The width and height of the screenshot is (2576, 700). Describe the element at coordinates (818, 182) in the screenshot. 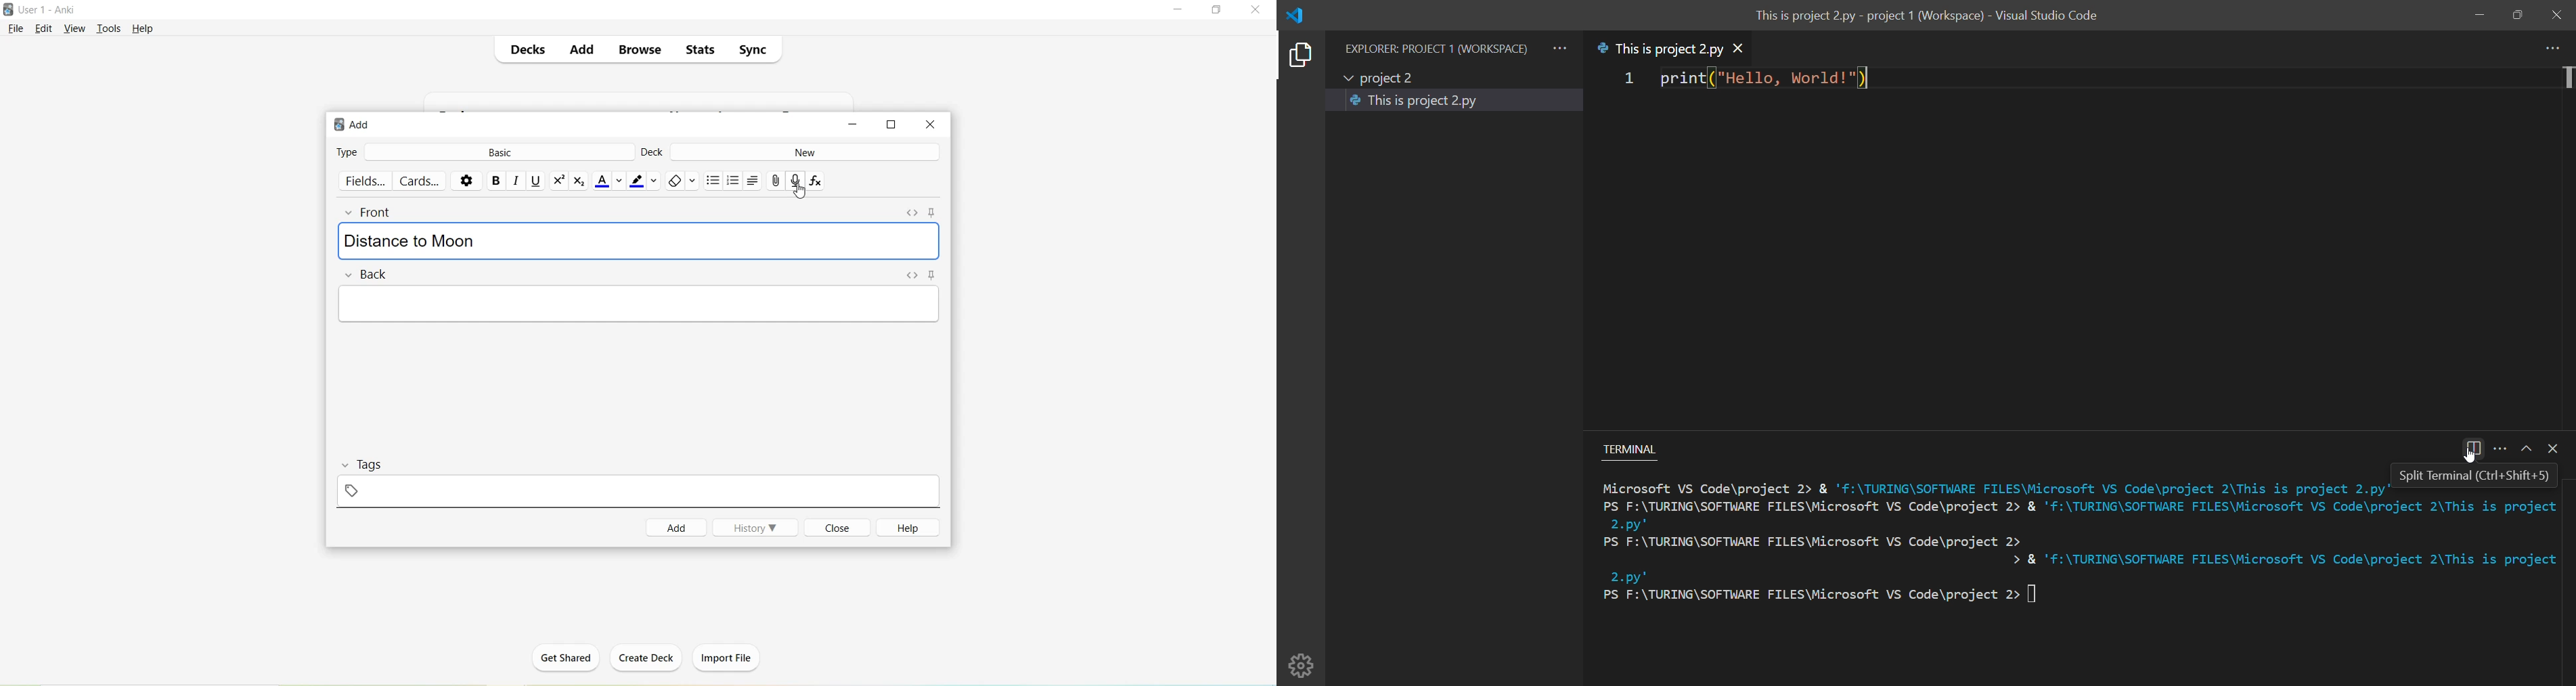

I see `Equations` at that location.